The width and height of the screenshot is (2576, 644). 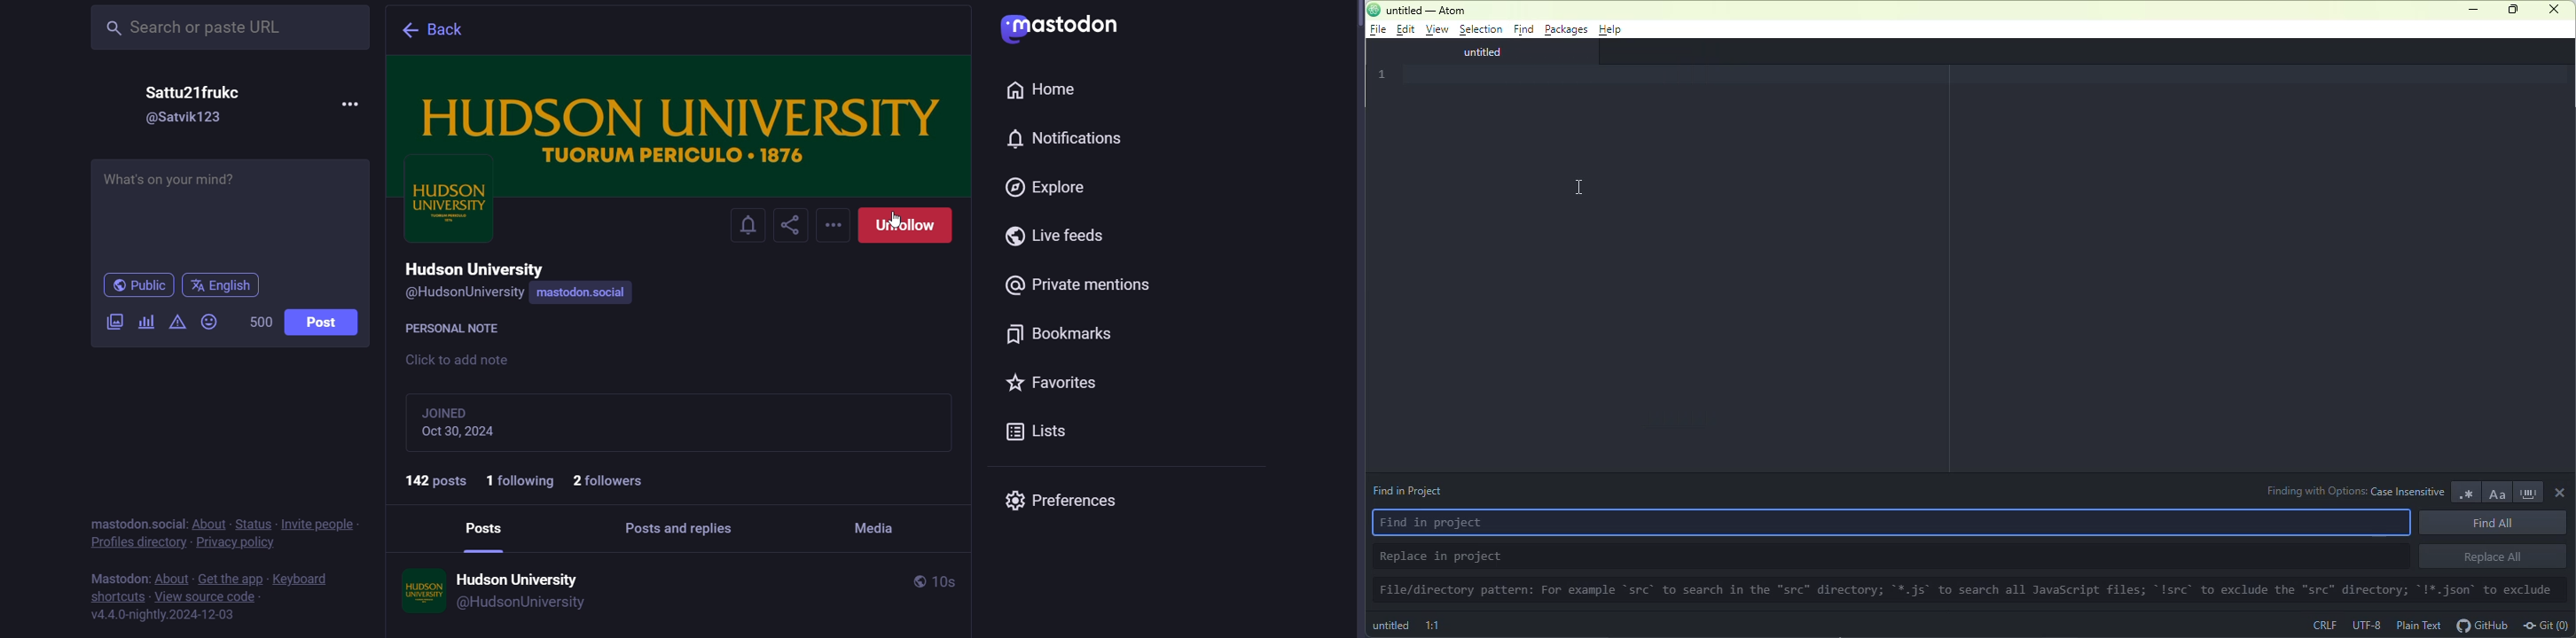 What do you see at coordinates (1055, 383) in the screenshot?
I see `favorites` at bounding box center [1055, 383].